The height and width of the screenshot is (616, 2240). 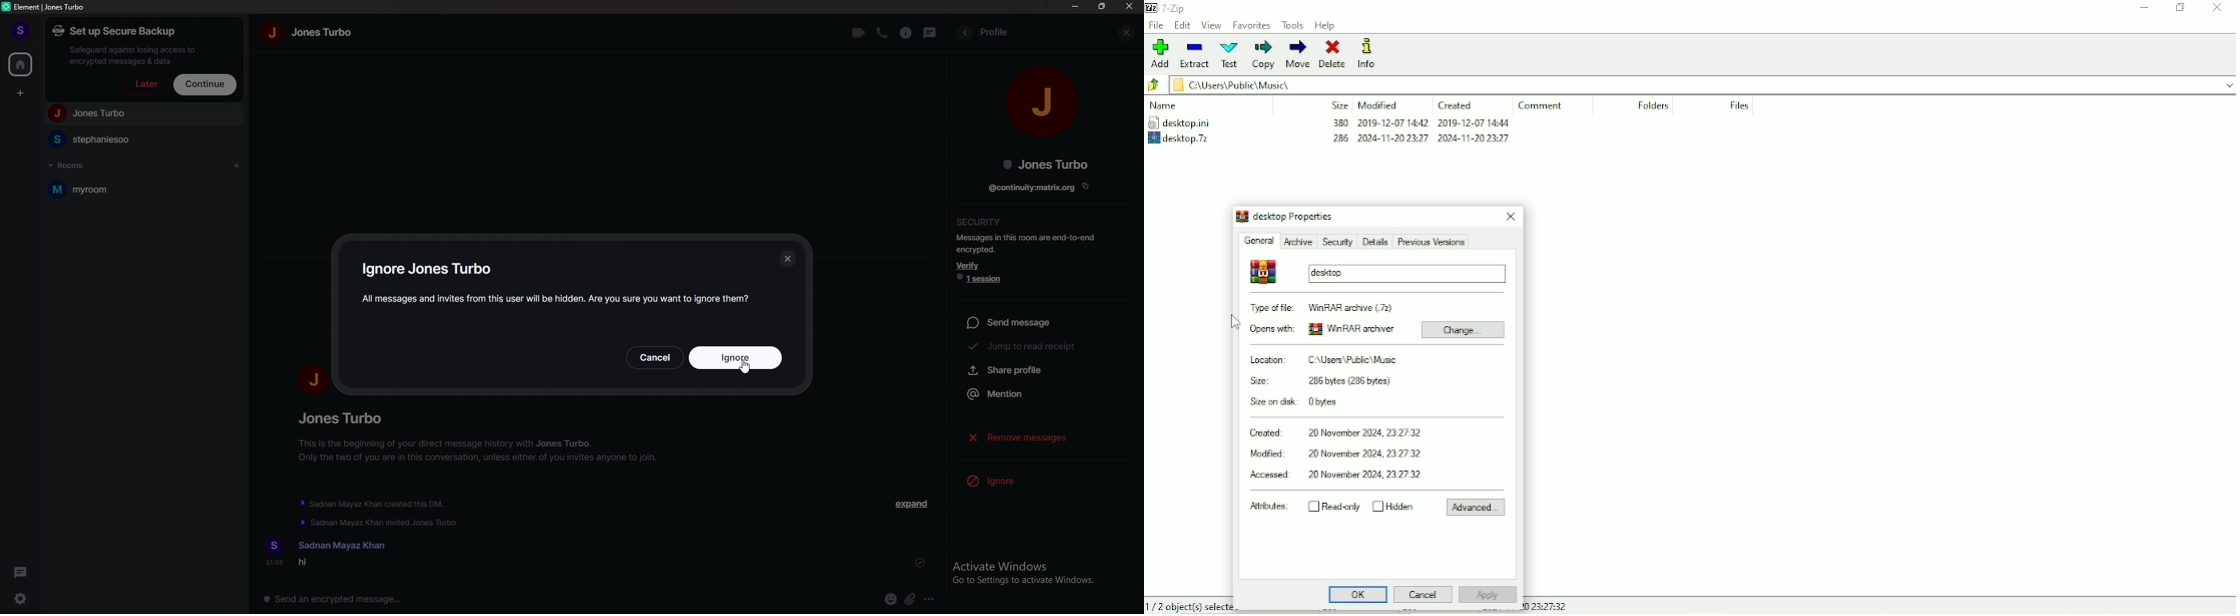 What do you see at coordinates (1103, 6) in the screenshot?
I see `resize` at bounding box center [1103, 6].